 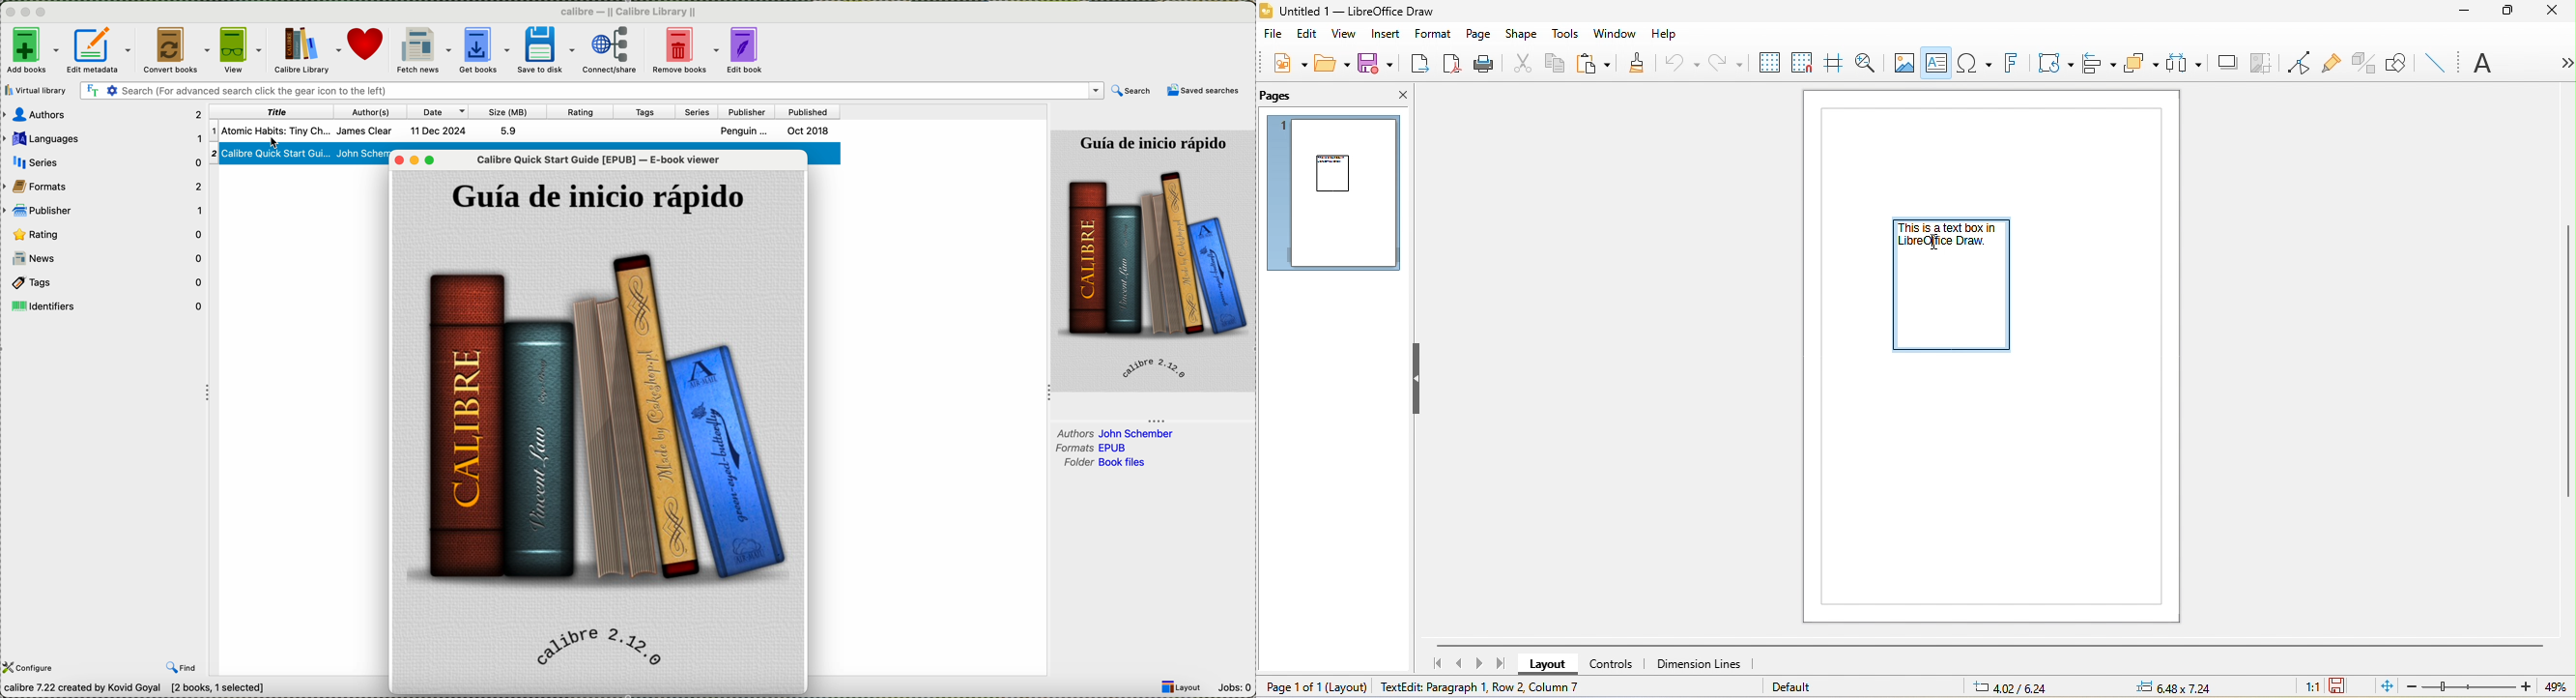 What do you see at coordinates (510, 113) in the screenshot?
I see `size` at bounding box center [510, 113].